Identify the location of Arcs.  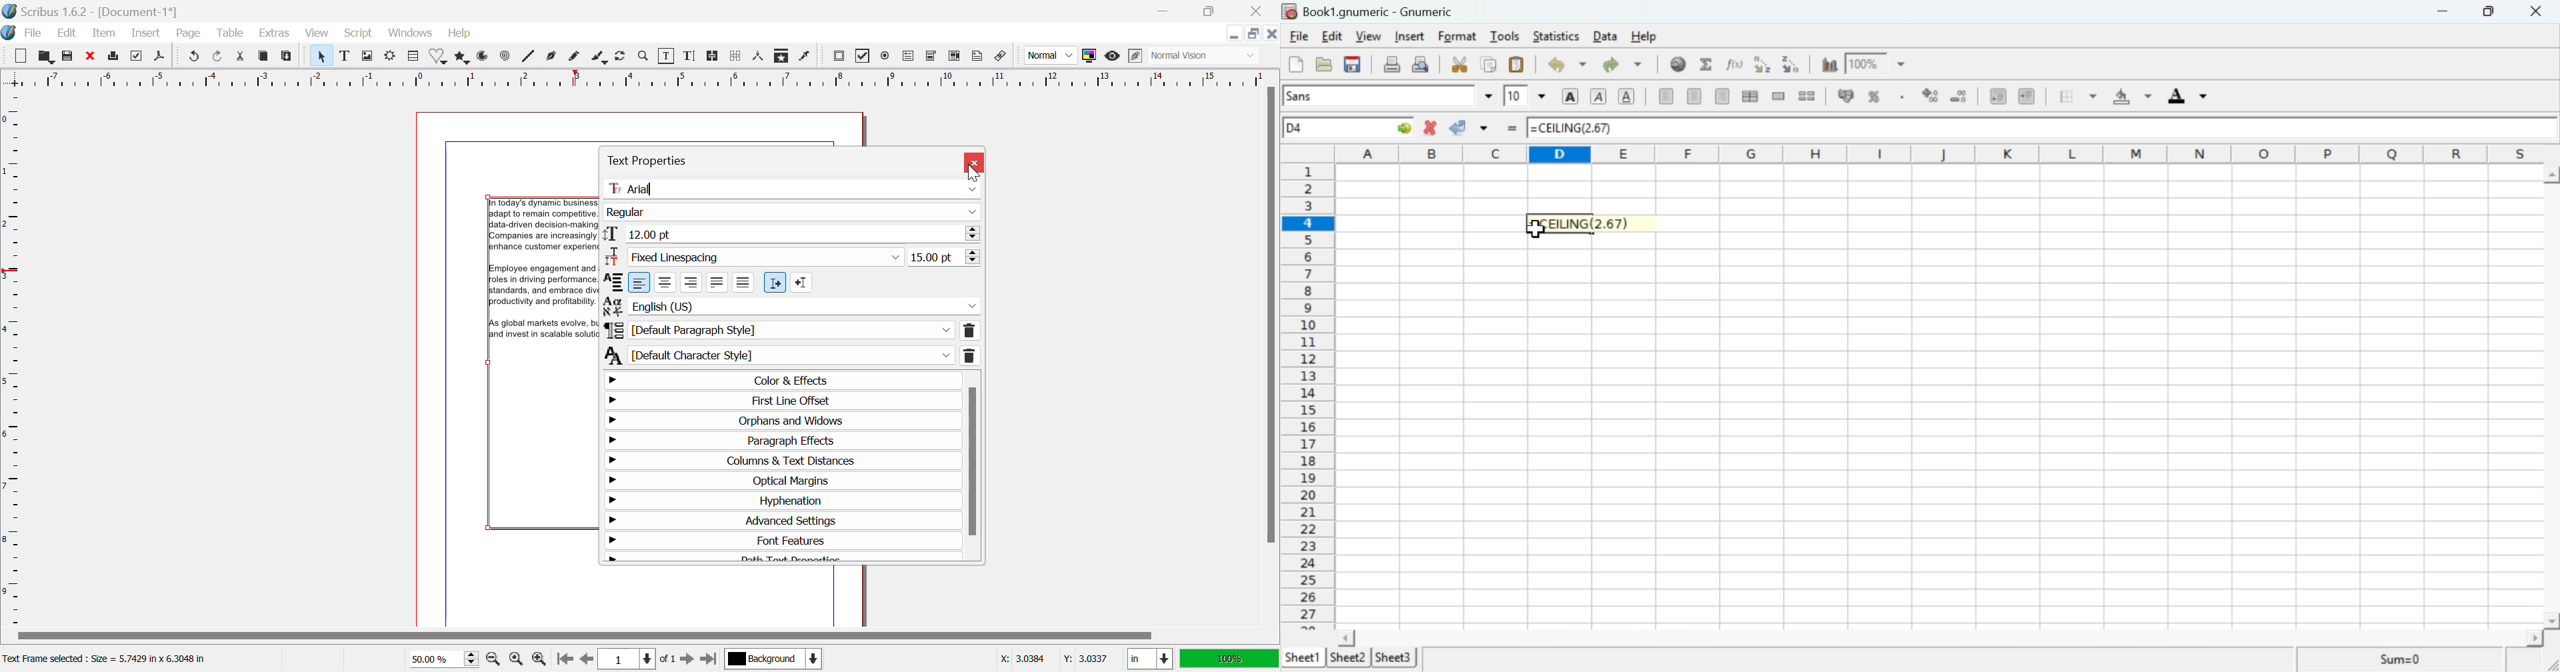
(484, 57).